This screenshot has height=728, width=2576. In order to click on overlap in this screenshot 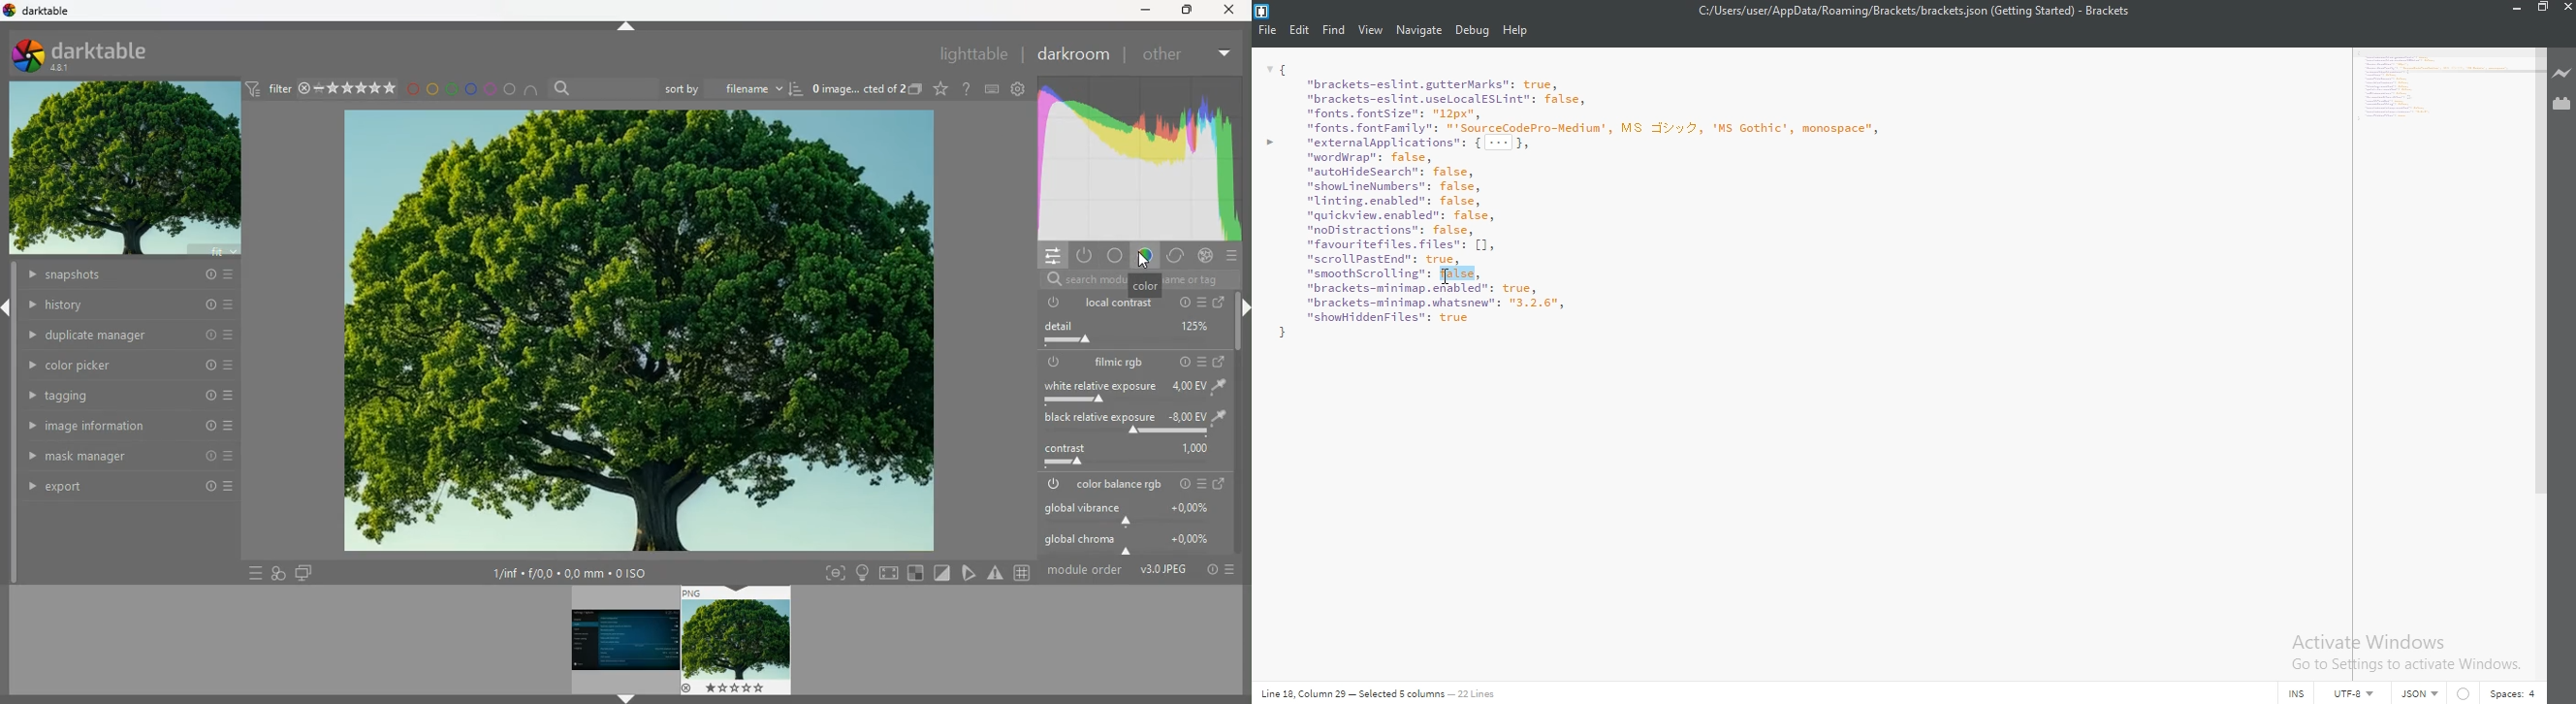, I will do `click(279, 571)`.